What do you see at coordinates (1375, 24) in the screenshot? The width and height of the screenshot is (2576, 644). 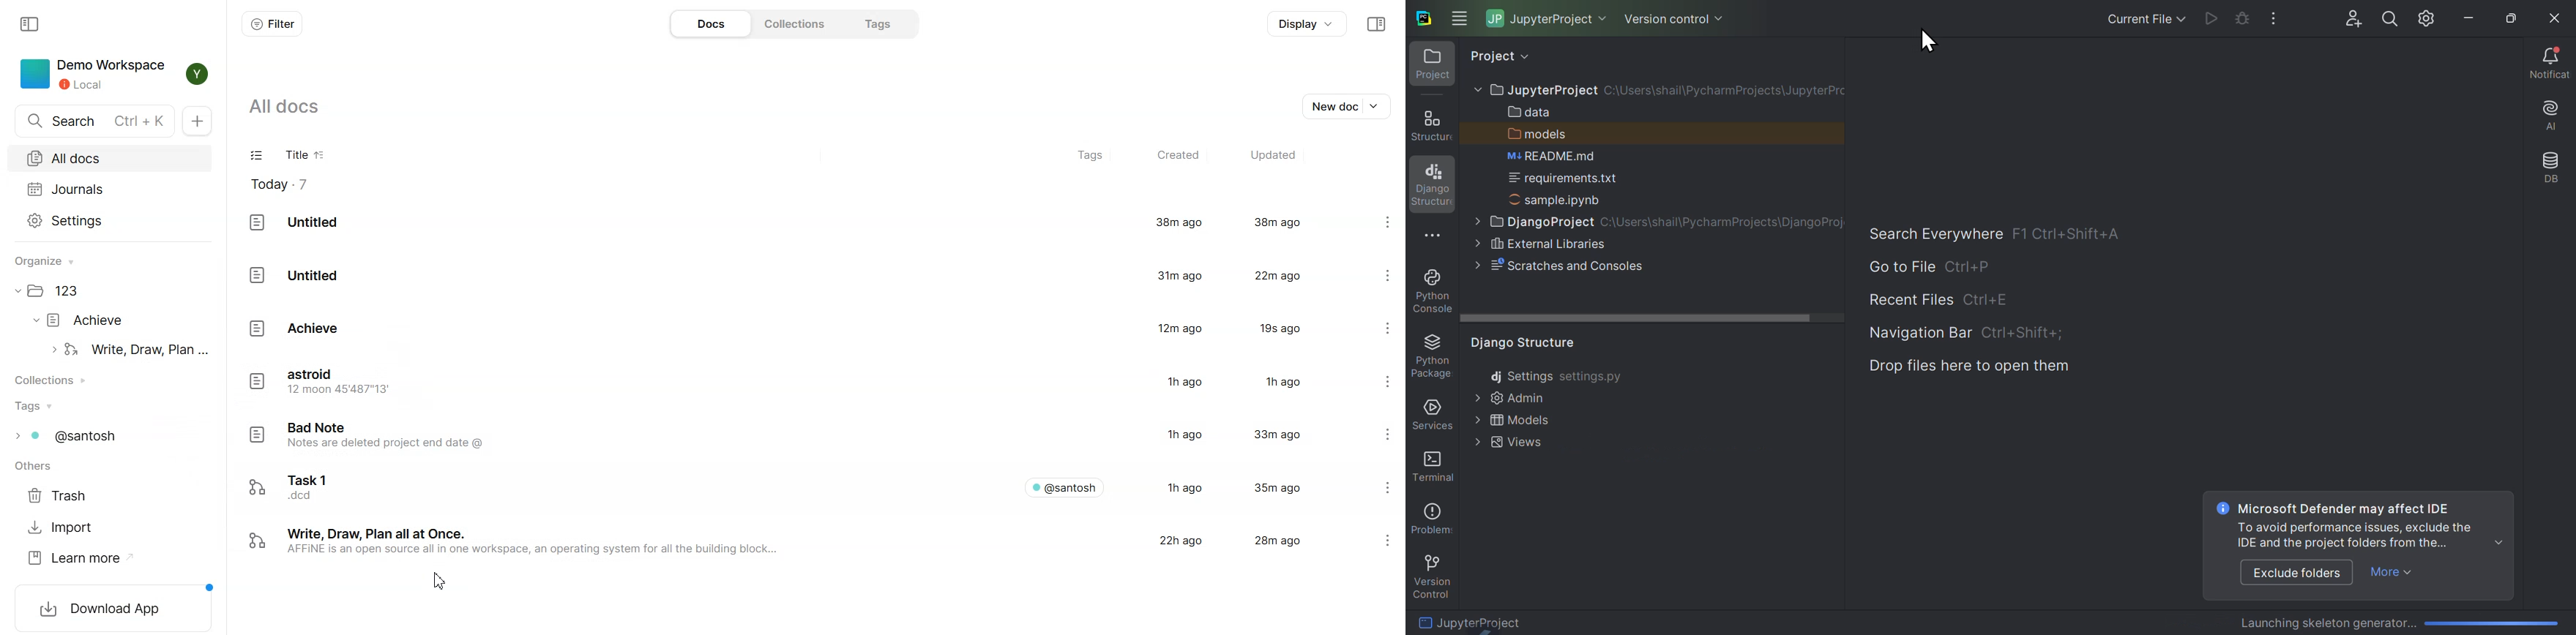 I see `Collapse sidebar` at bounding box center [1375, 24].